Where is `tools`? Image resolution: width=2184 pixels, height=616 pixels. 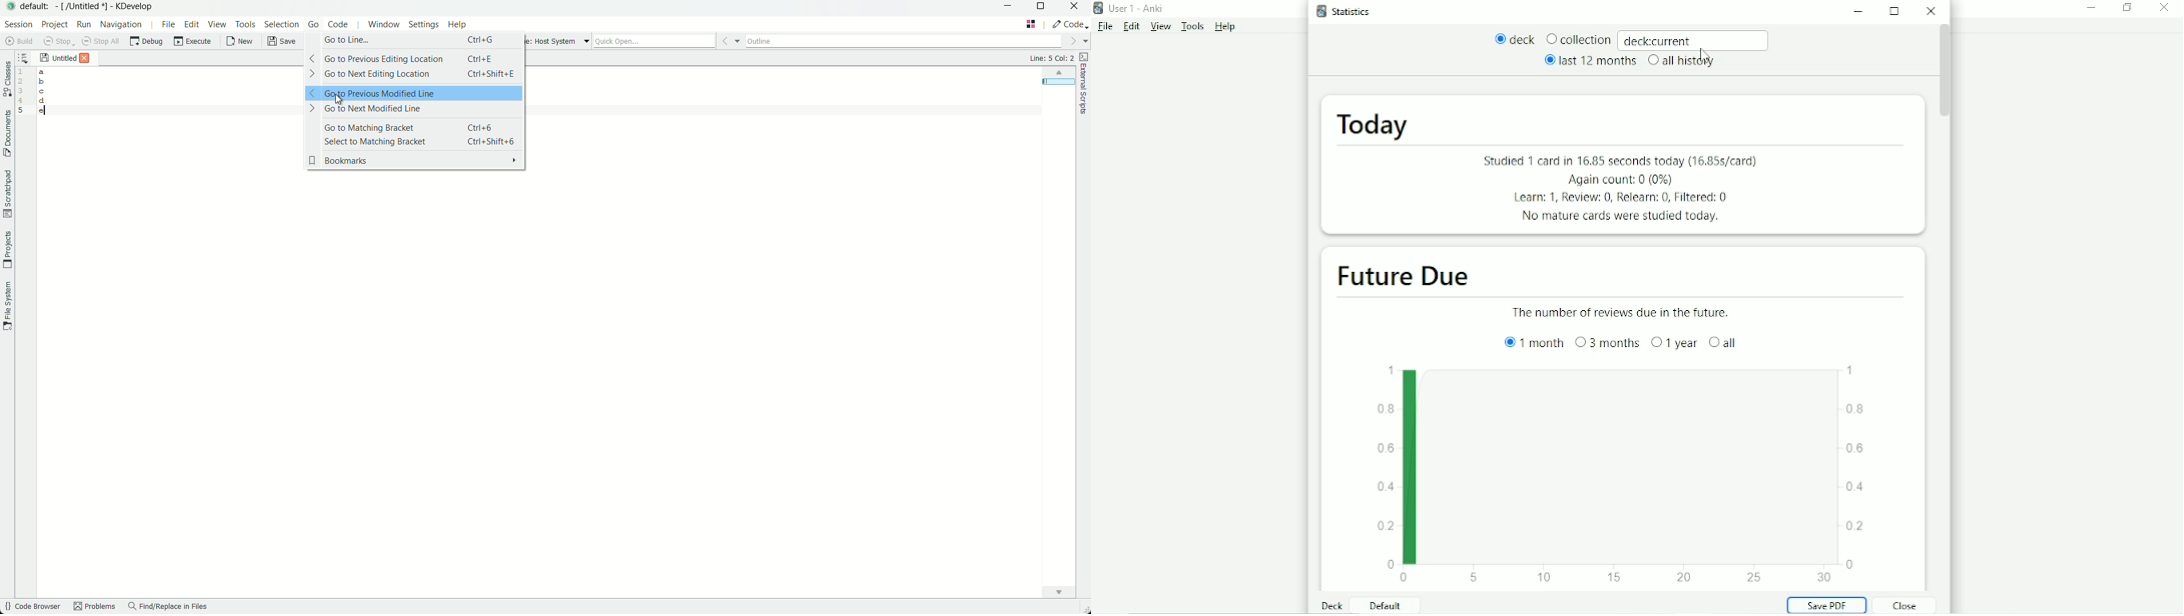
tools is located at coordinates (246, 26).